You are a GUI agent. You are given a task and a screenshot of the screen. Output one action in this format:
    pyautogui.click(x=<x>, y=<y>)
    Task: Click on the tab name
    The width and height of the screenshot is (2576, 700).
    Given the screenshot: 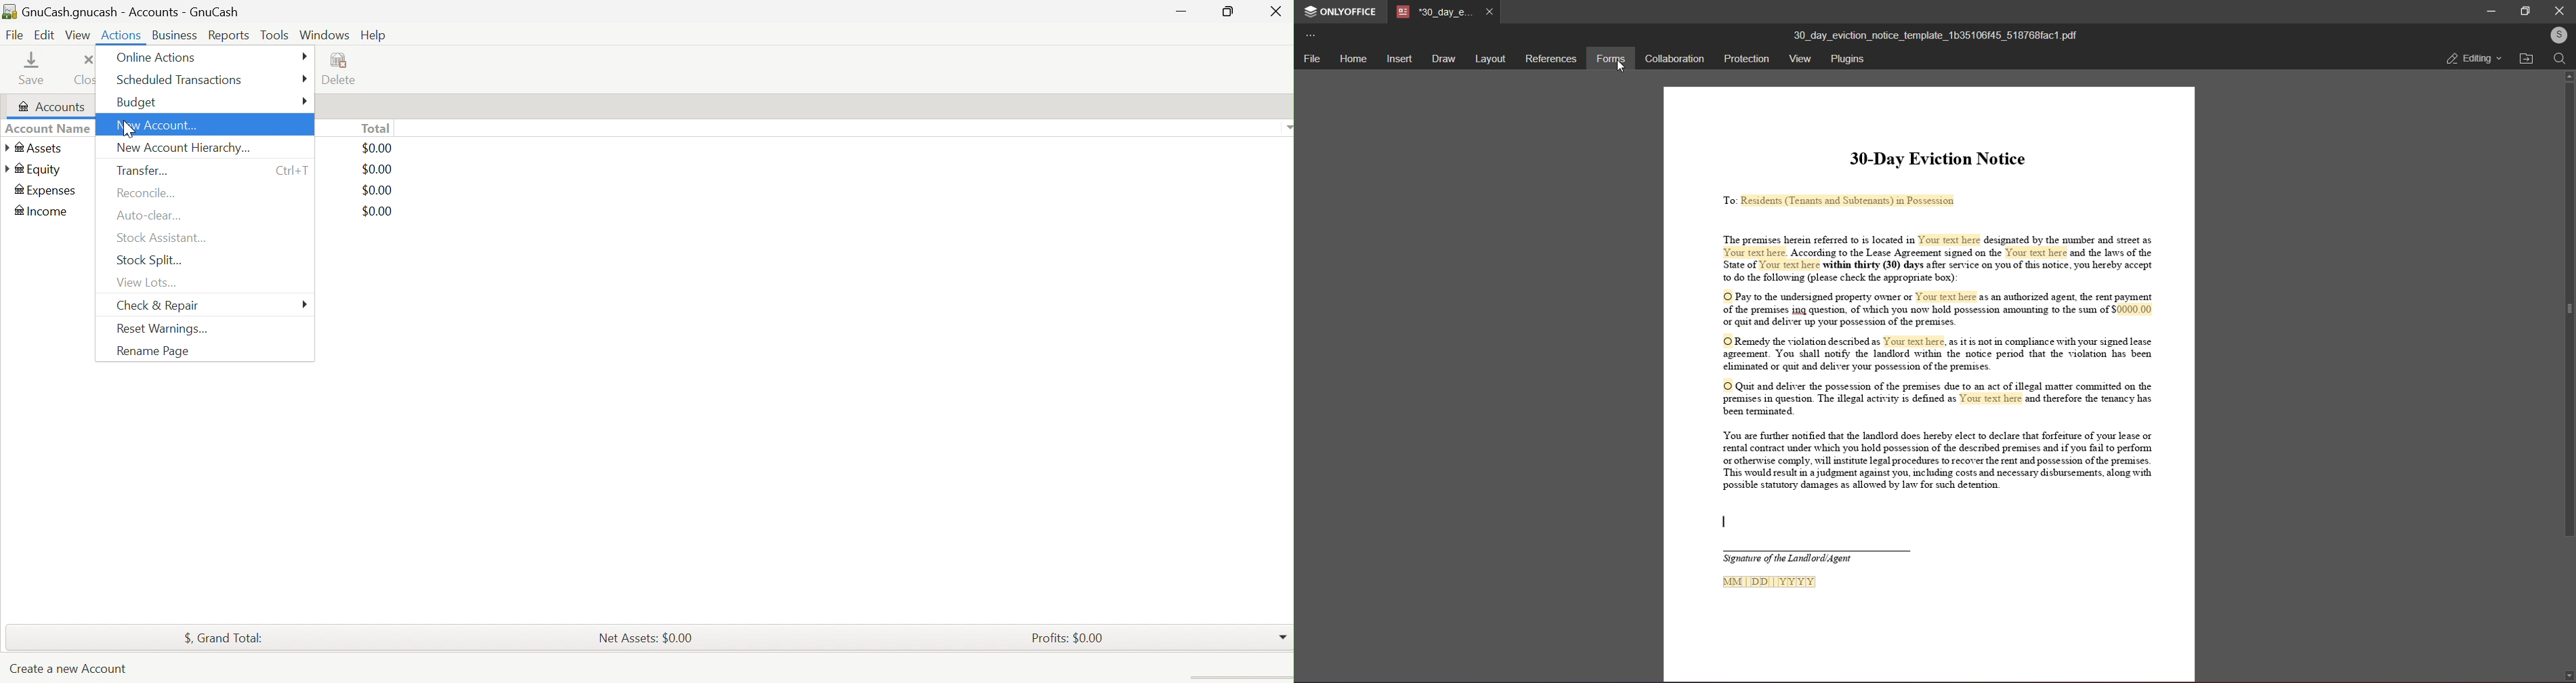 What is the action you would take?
    pyautogui.click(x=1436, y=12)
    